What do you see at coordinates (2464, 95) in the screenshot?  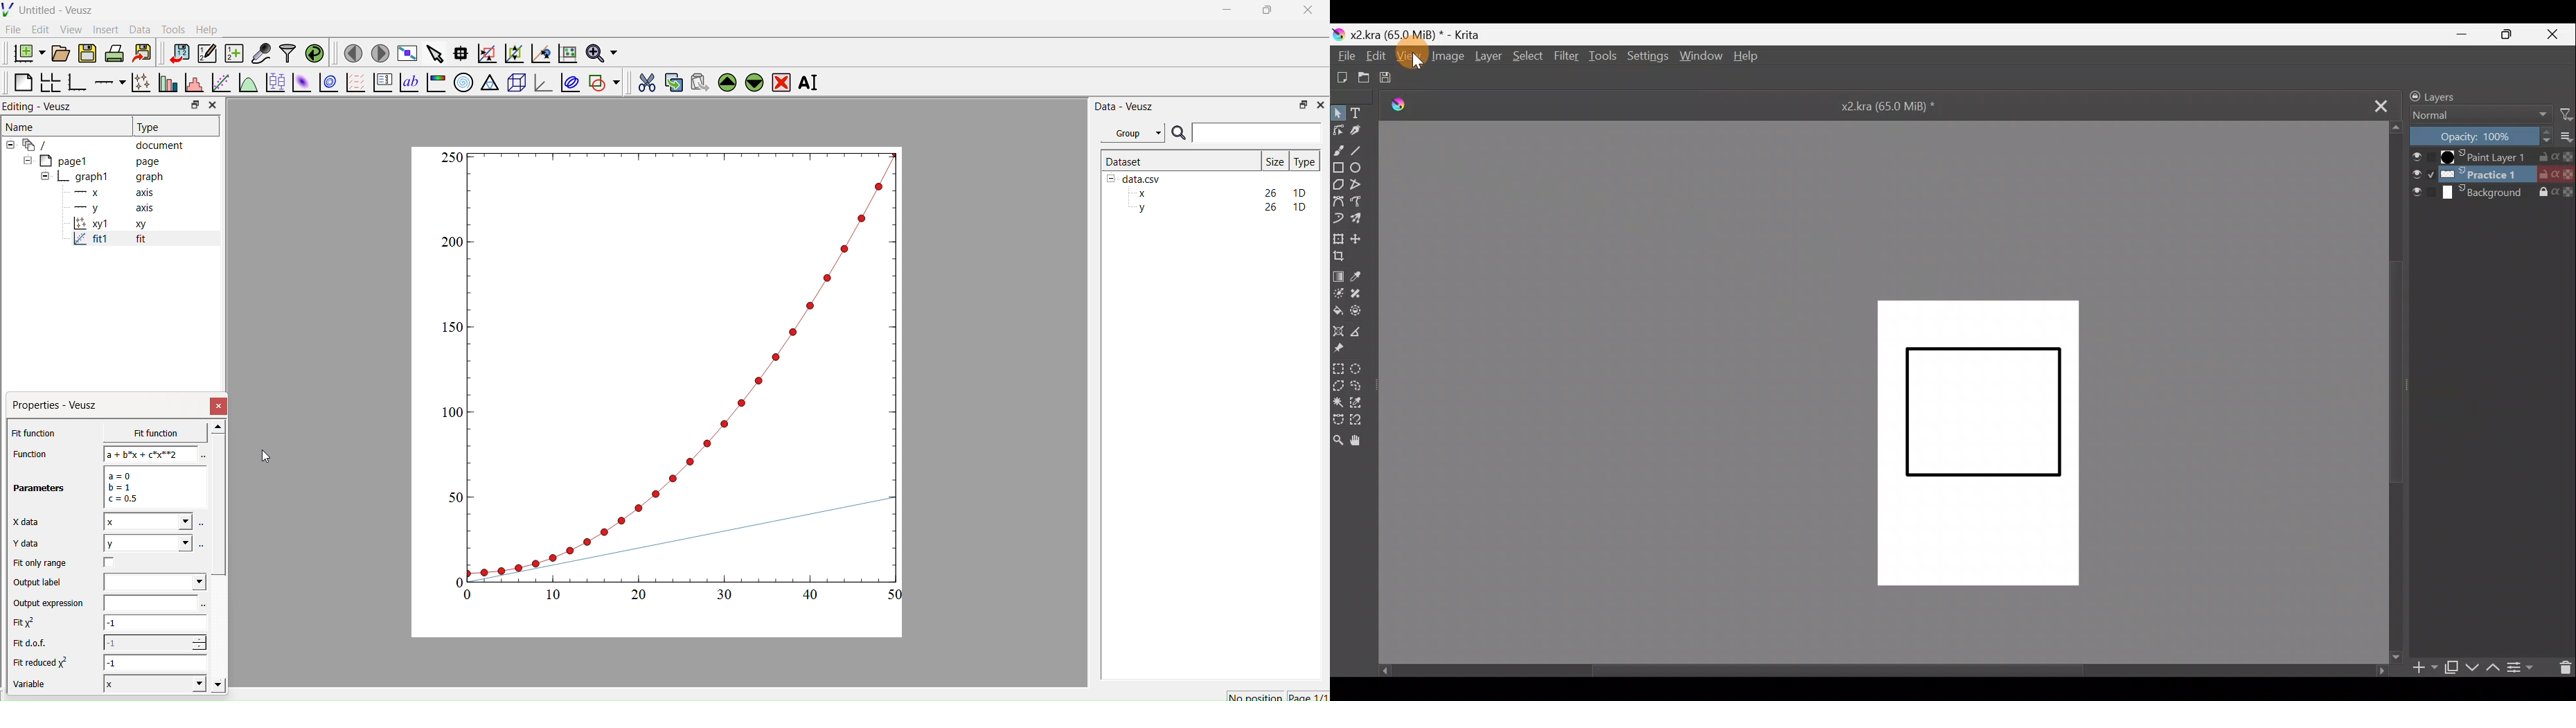 I see `Layers` at bounding box center [2464, 95].